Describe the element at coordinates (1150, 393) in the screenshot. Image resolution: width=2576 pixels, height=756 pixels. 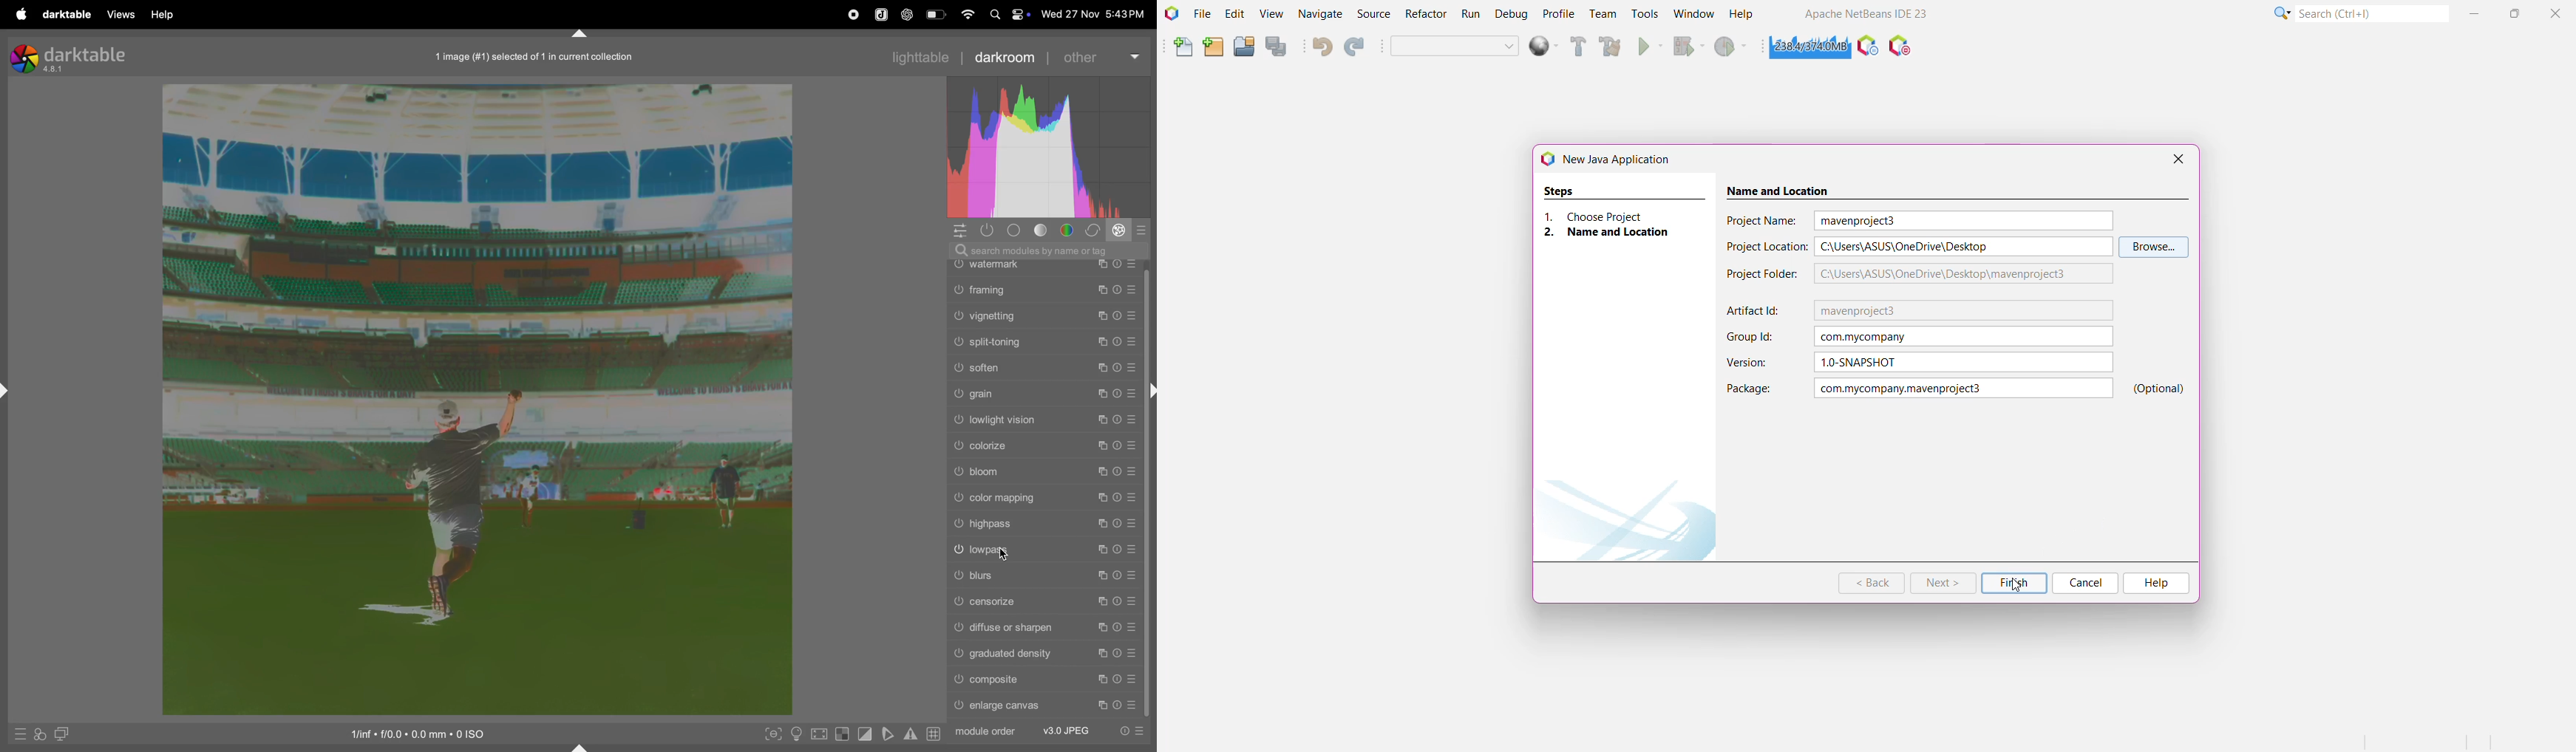
I see `shift+ctrl+r` at that location.